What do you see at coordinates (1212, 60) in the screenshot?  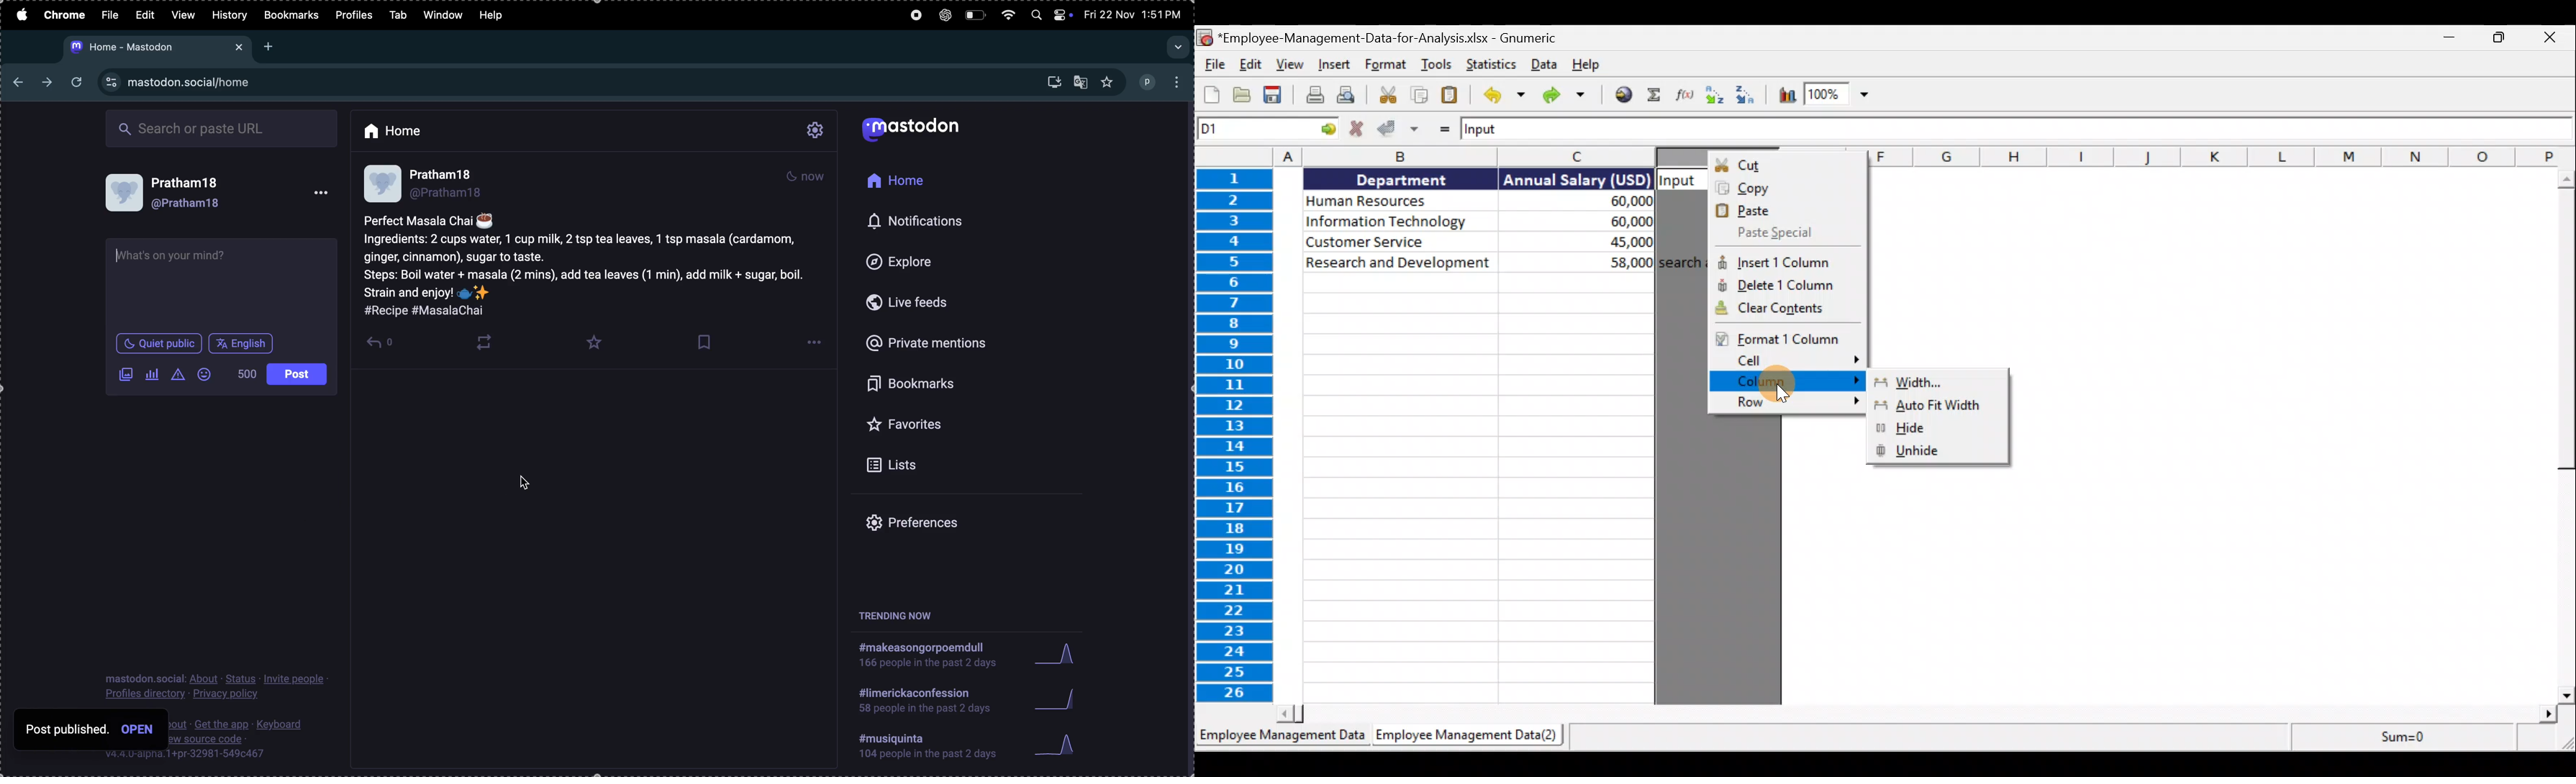 I see `File` at bounding box center [1212, 60].